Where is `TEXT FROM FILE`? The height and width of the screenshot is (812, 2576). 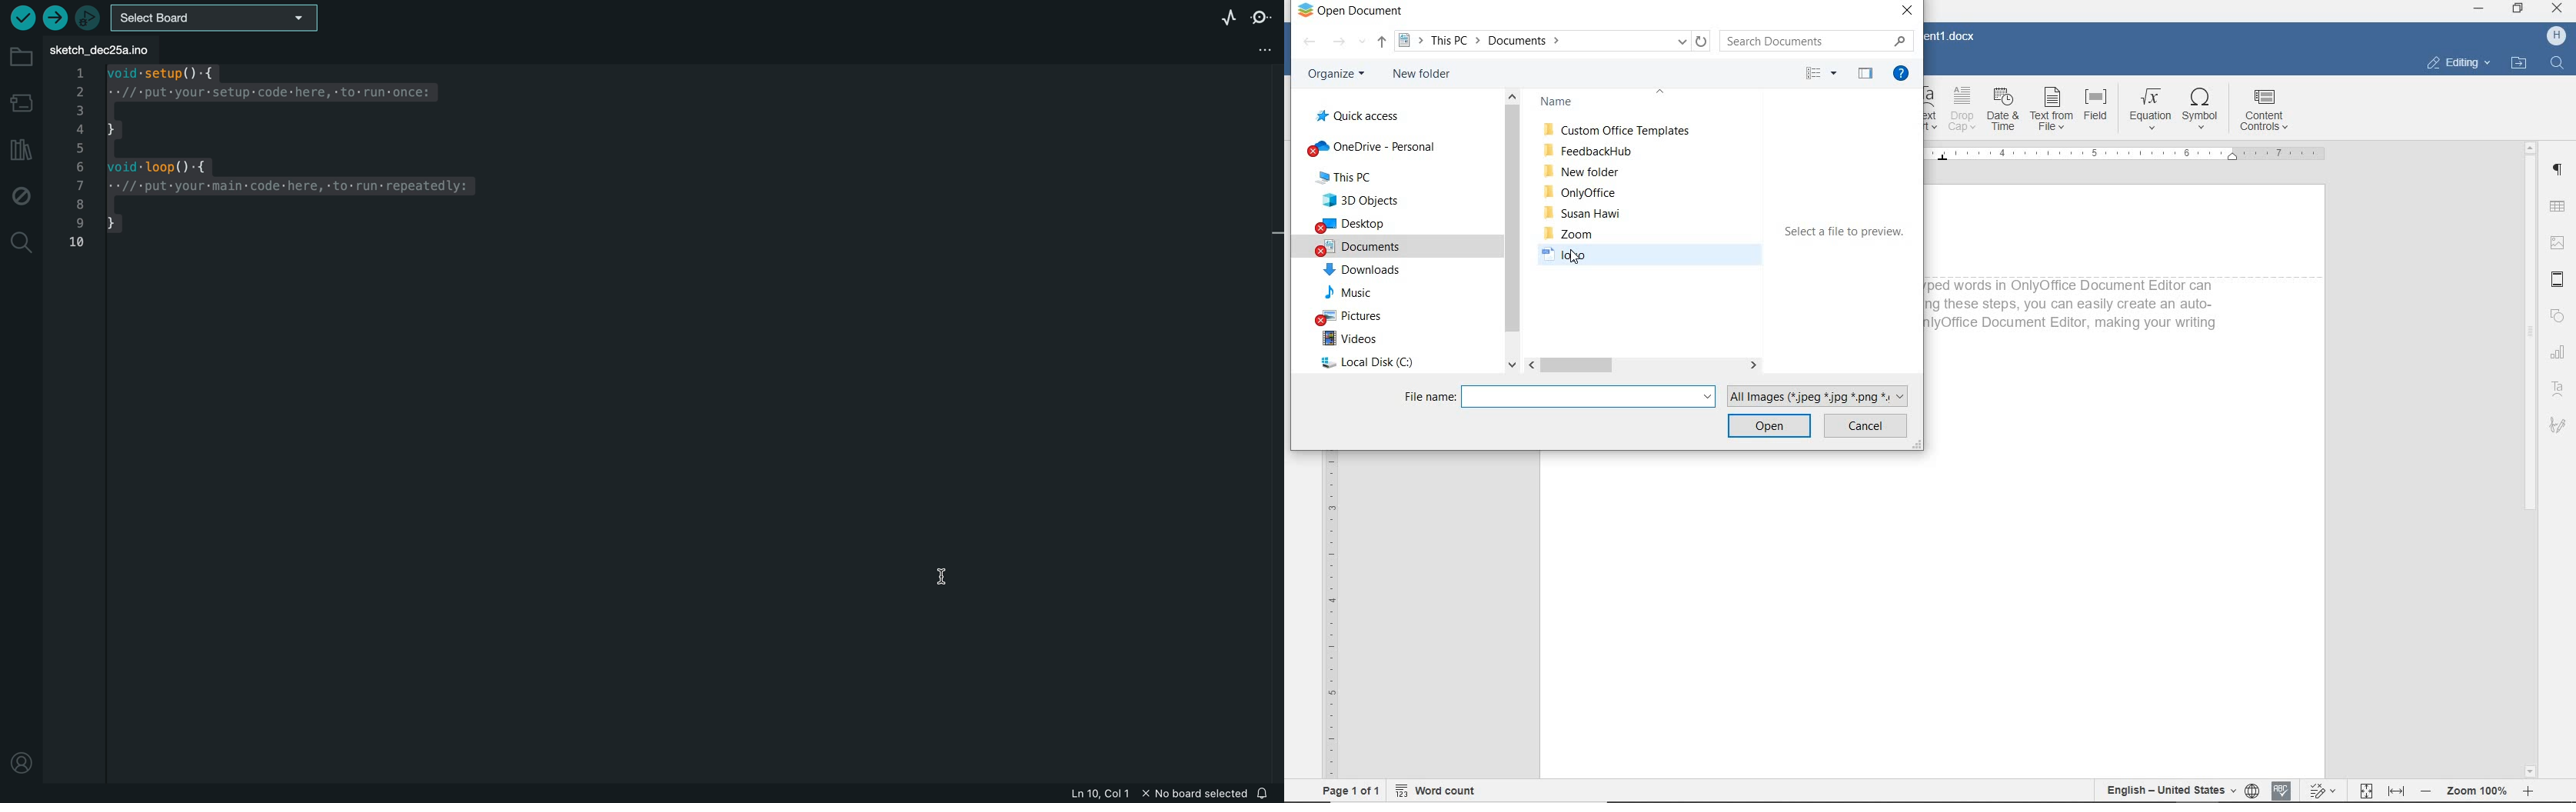 TEXT FROM FILE is located at coordinates (2051, 112).